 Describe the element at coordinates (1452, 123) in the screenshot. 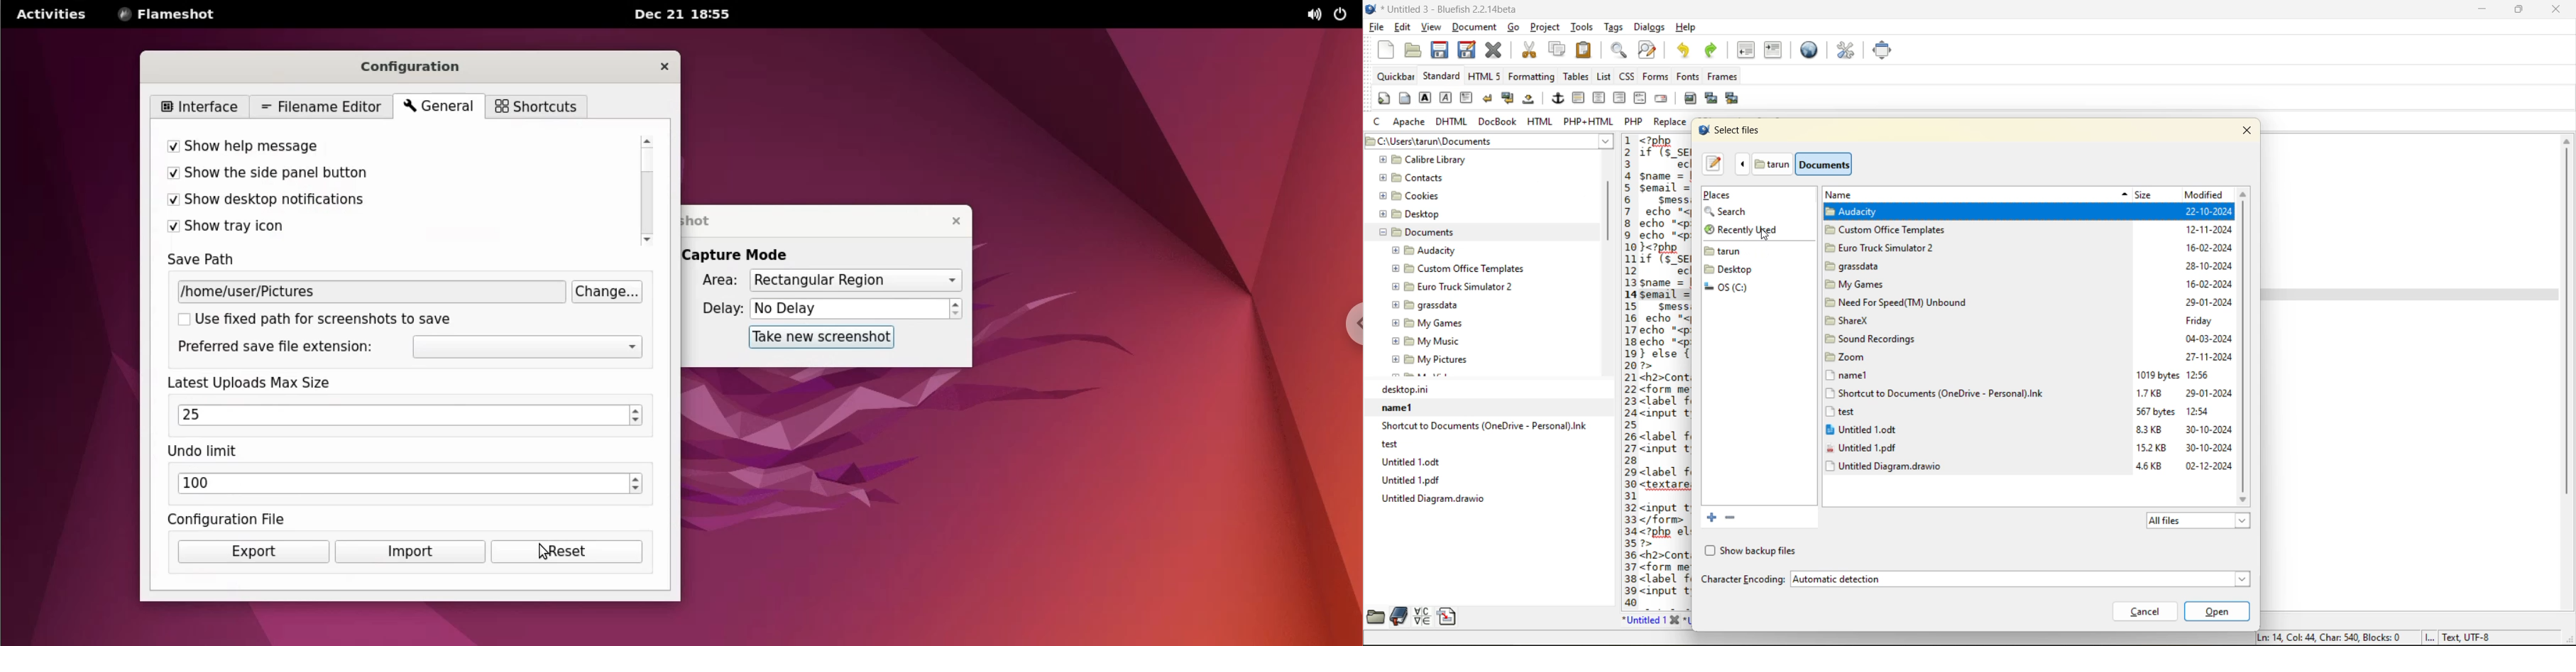

I see `dhtml` at that location.